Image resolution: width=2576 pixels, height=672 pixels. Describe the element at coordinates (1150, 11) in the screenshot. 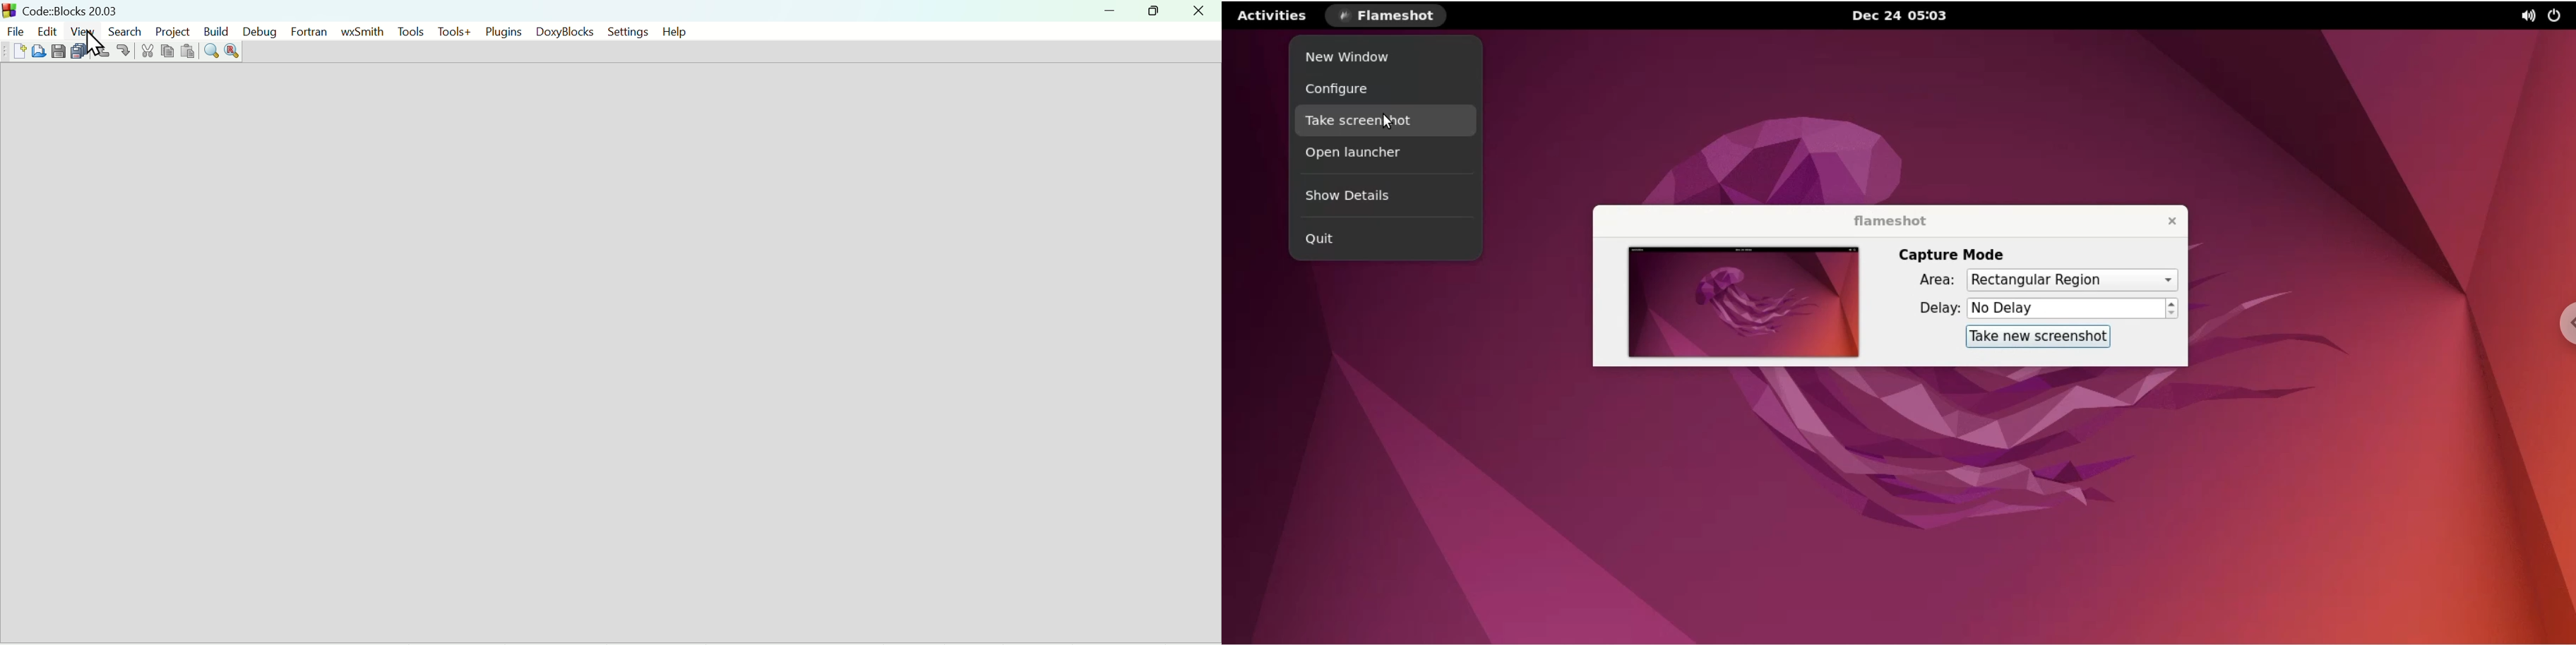

I see `Restore` at that location.